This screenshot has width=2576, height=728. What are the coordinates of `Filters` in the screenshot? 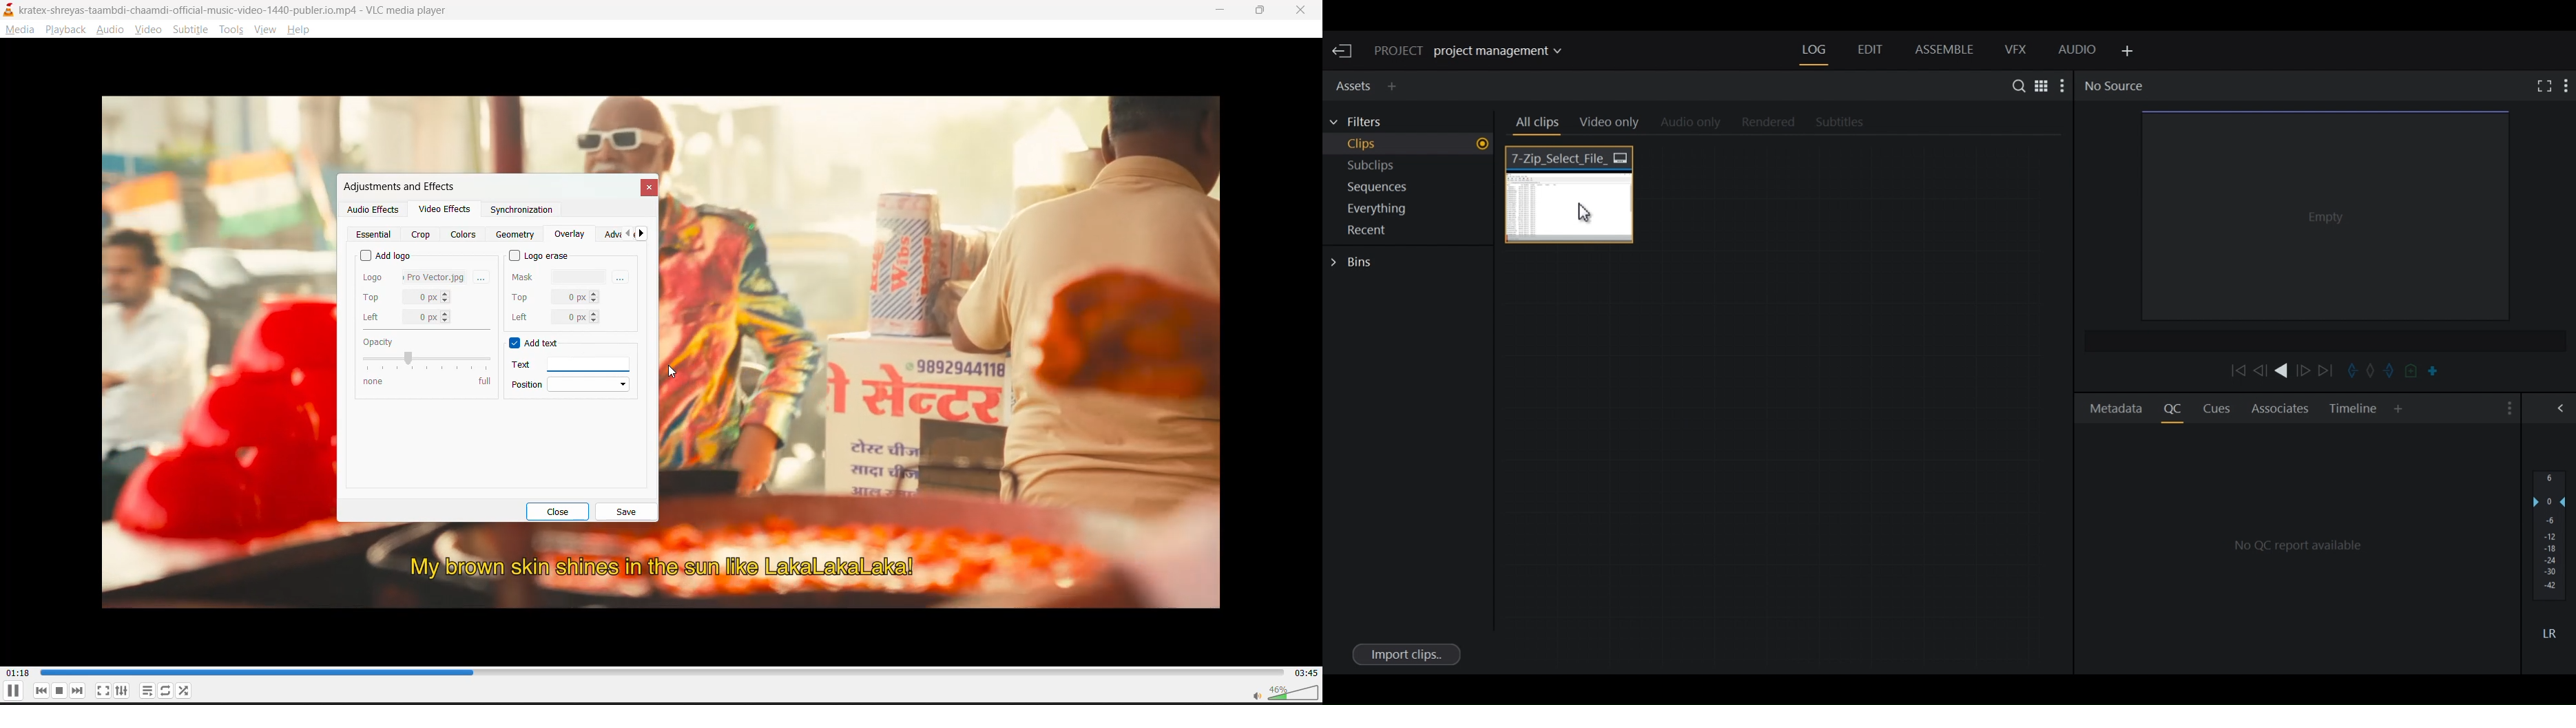 It's located at (1363, 122).